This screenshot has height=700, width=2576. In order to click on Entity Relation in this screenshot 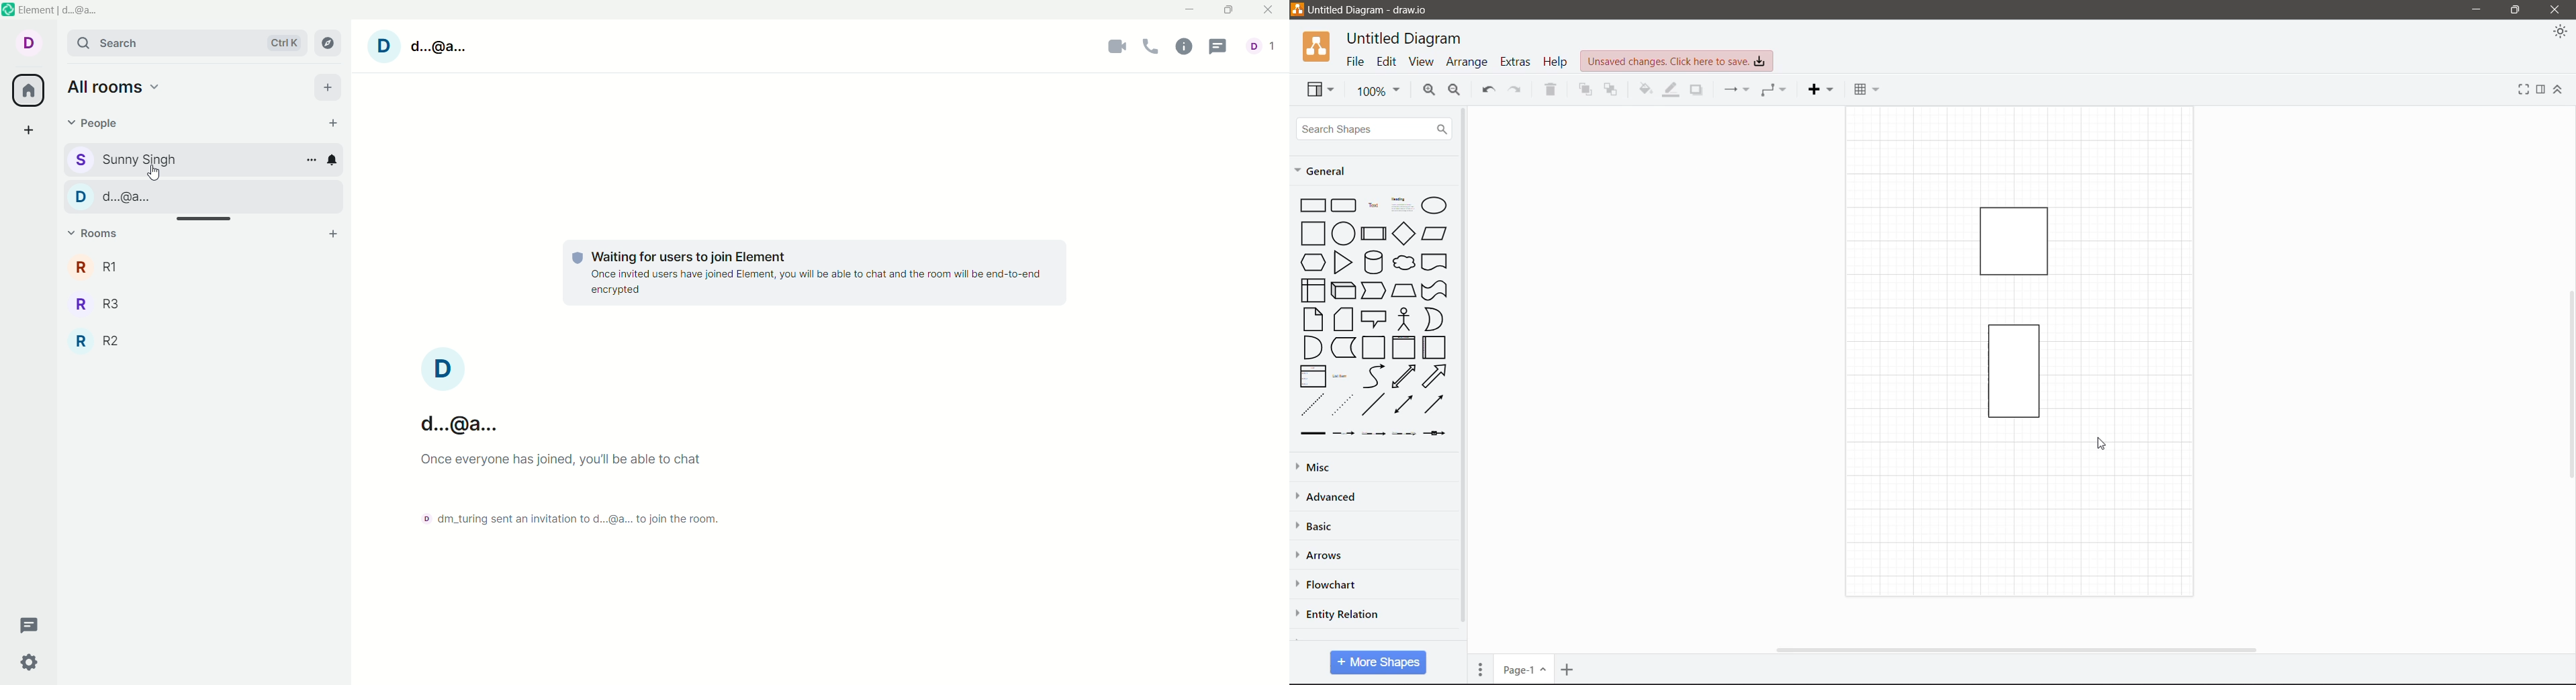, I will do `click(1338, 613)`.